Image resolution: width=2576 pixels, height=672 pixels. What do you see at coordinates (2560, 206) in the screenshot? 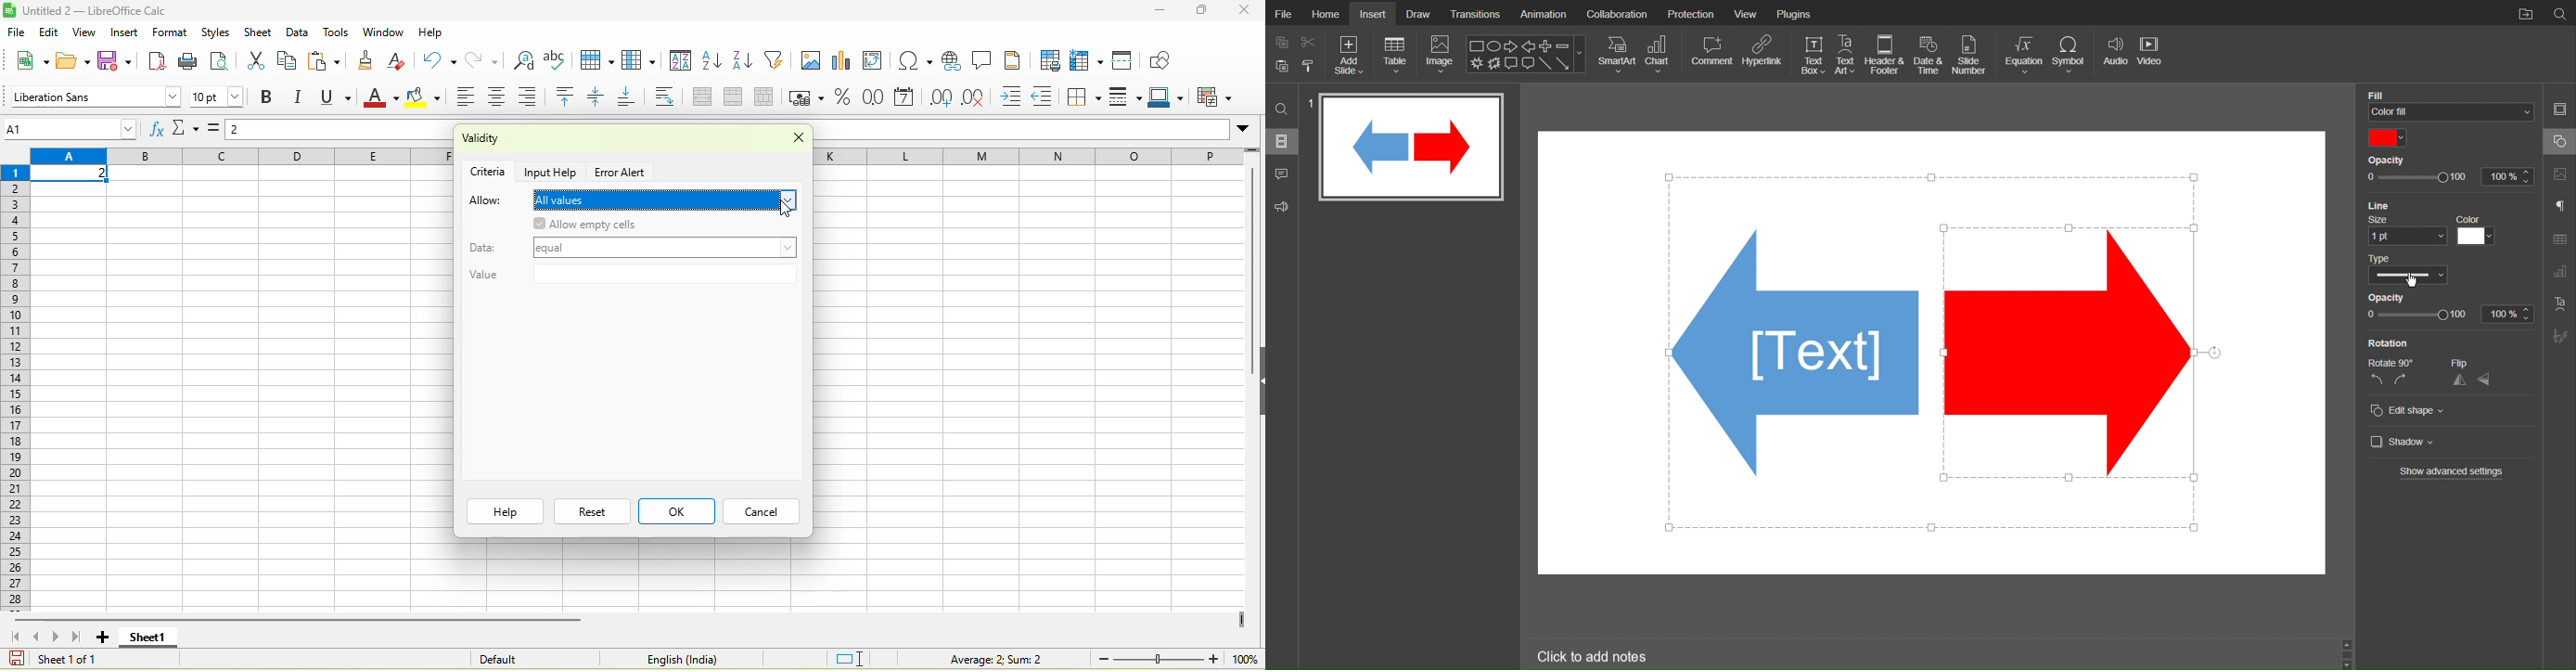
I see `Paragraph Settings` at bounding box center [2560, 206].